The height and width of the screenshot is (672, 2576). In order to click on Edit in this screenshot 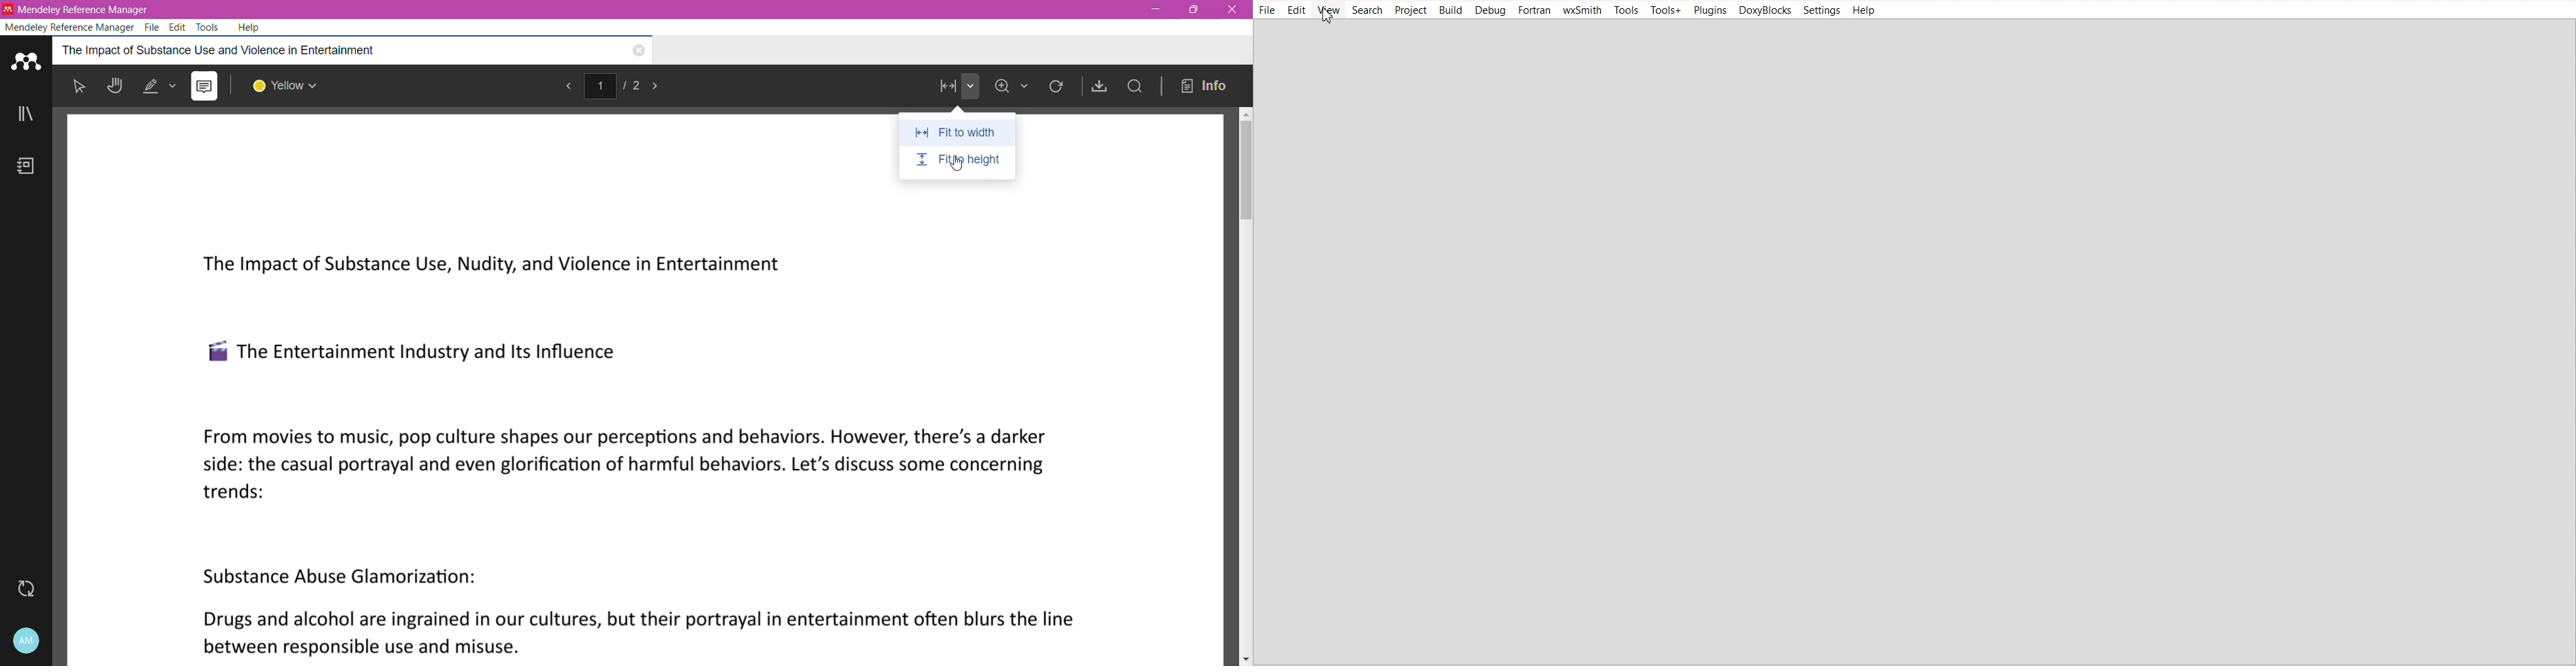, I will do `click(1297, 10)`.